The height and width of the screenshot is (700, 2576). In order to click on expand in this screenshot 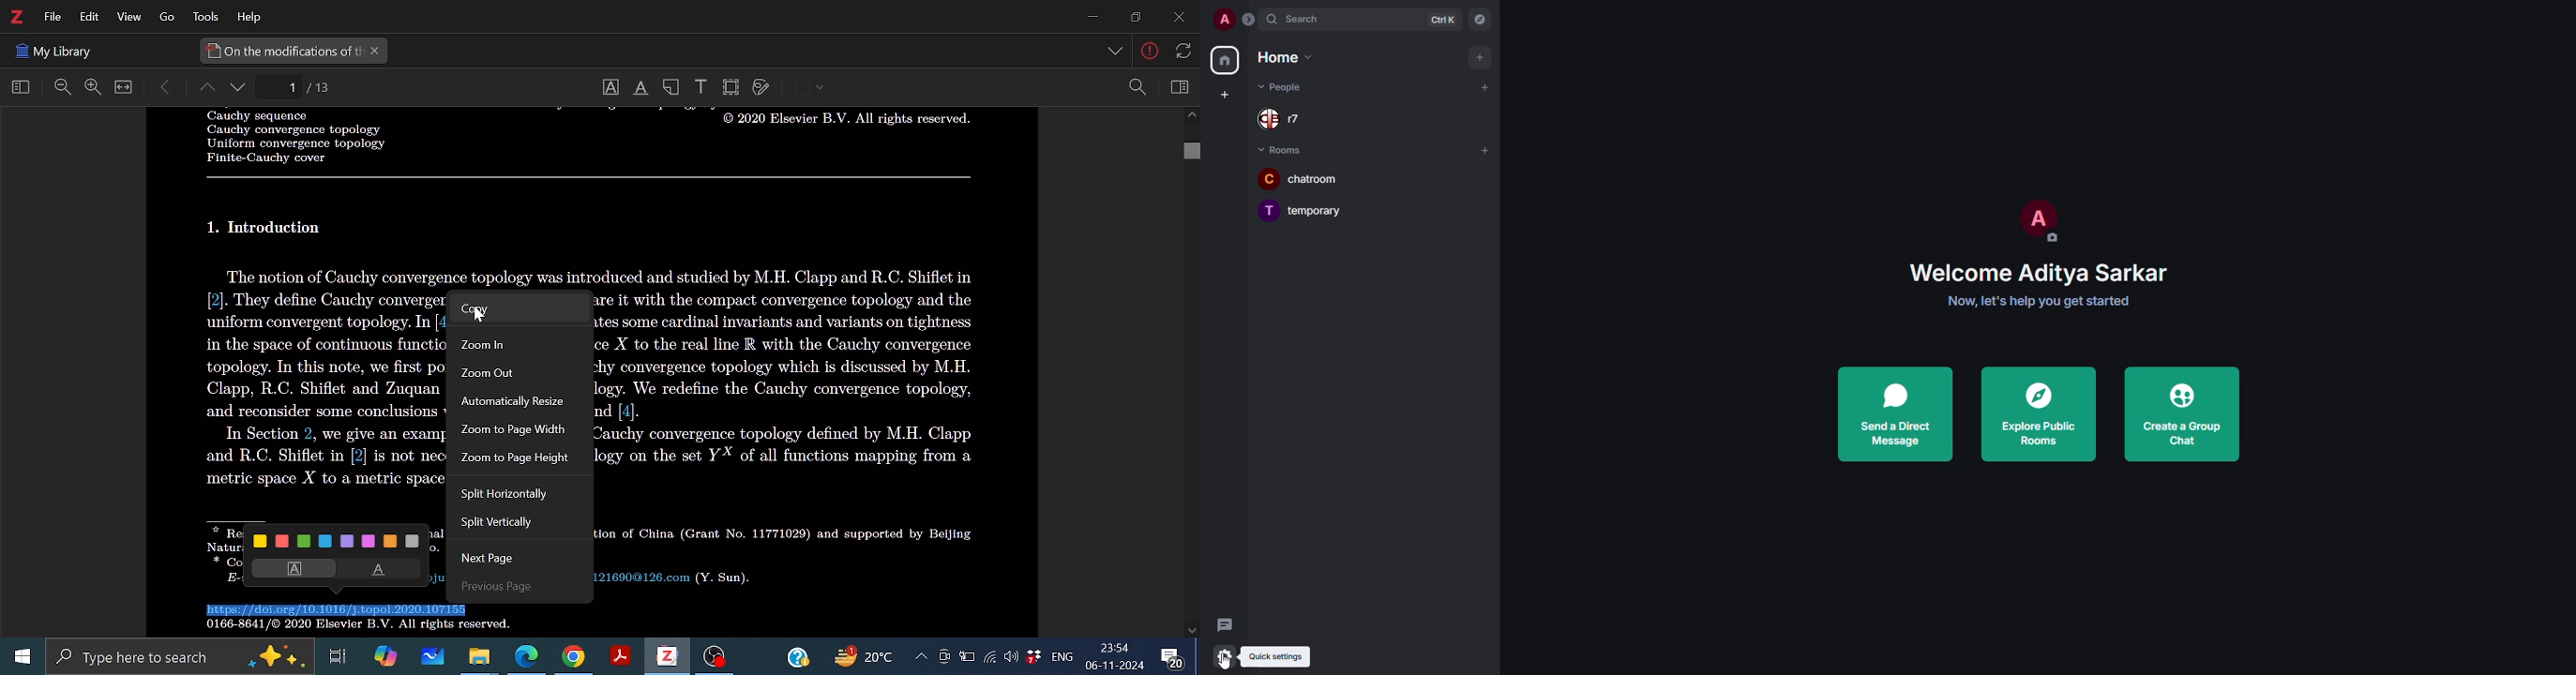, I will do `click(1248, 21)`.